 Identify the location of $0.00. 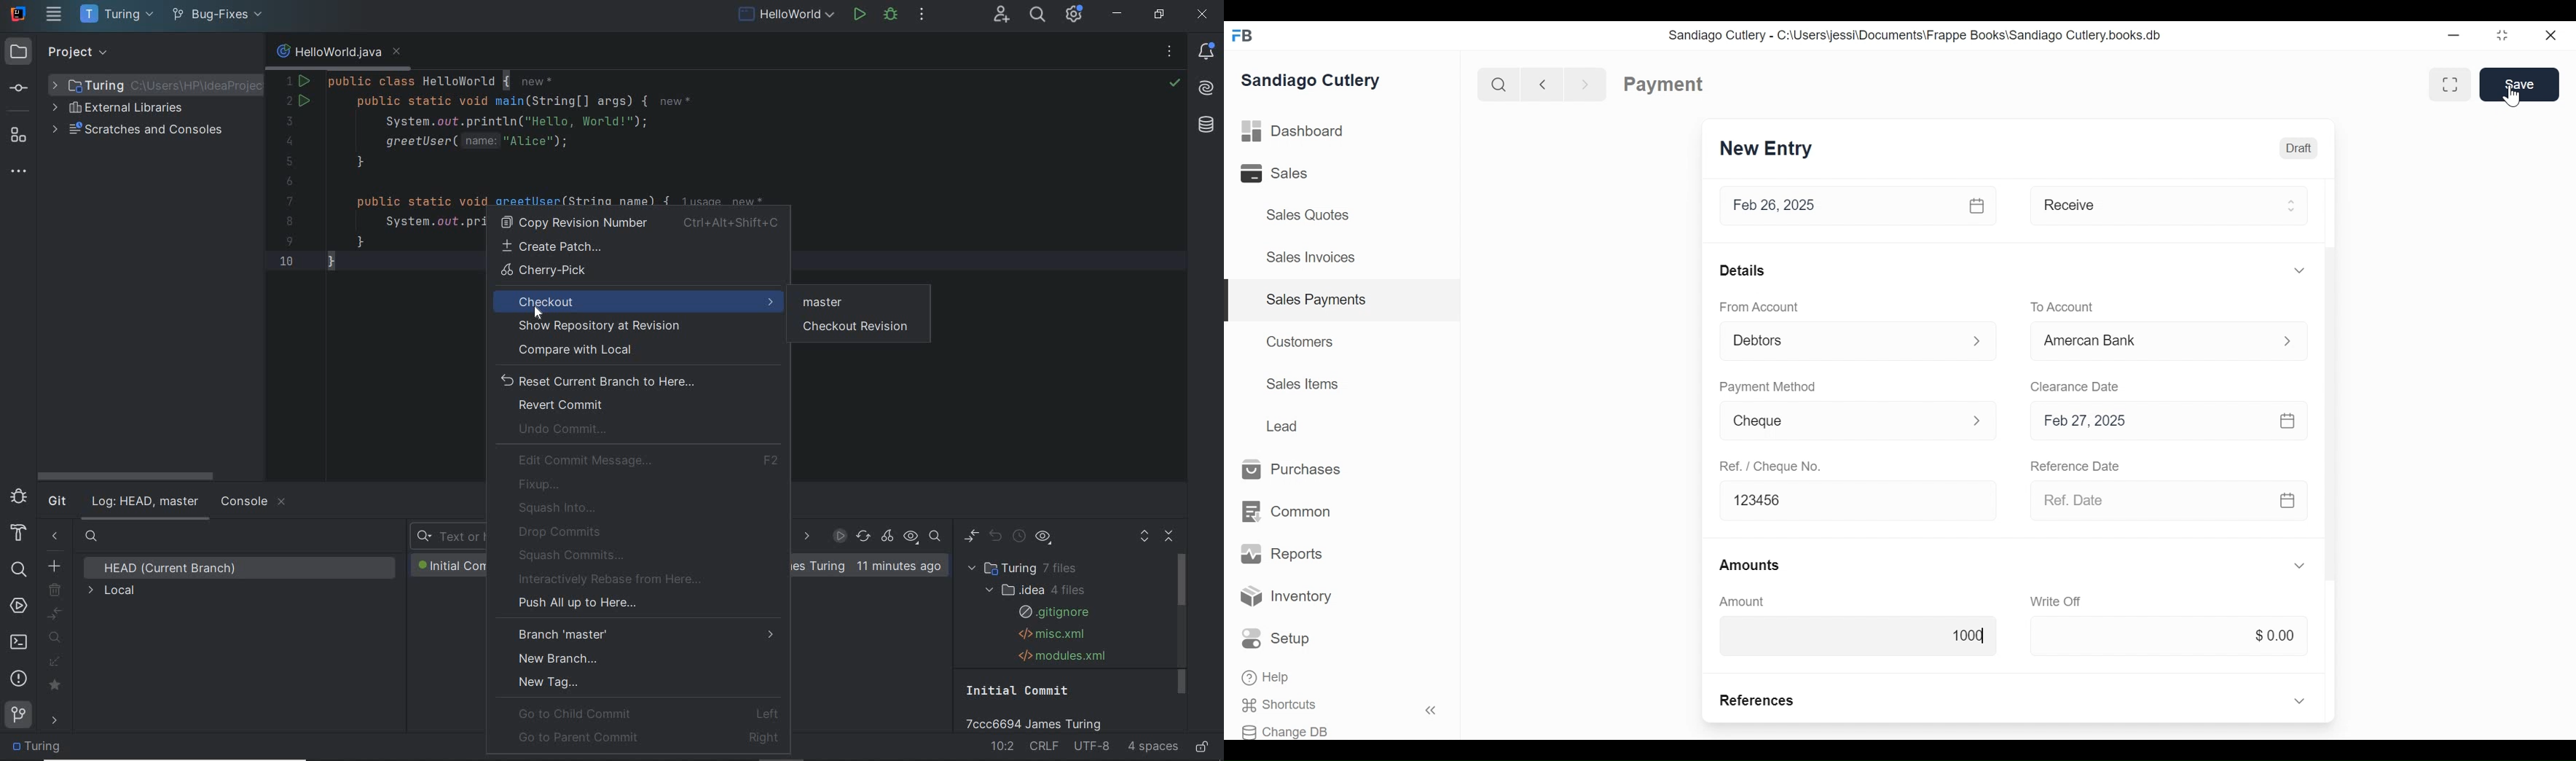
(2168, 636).